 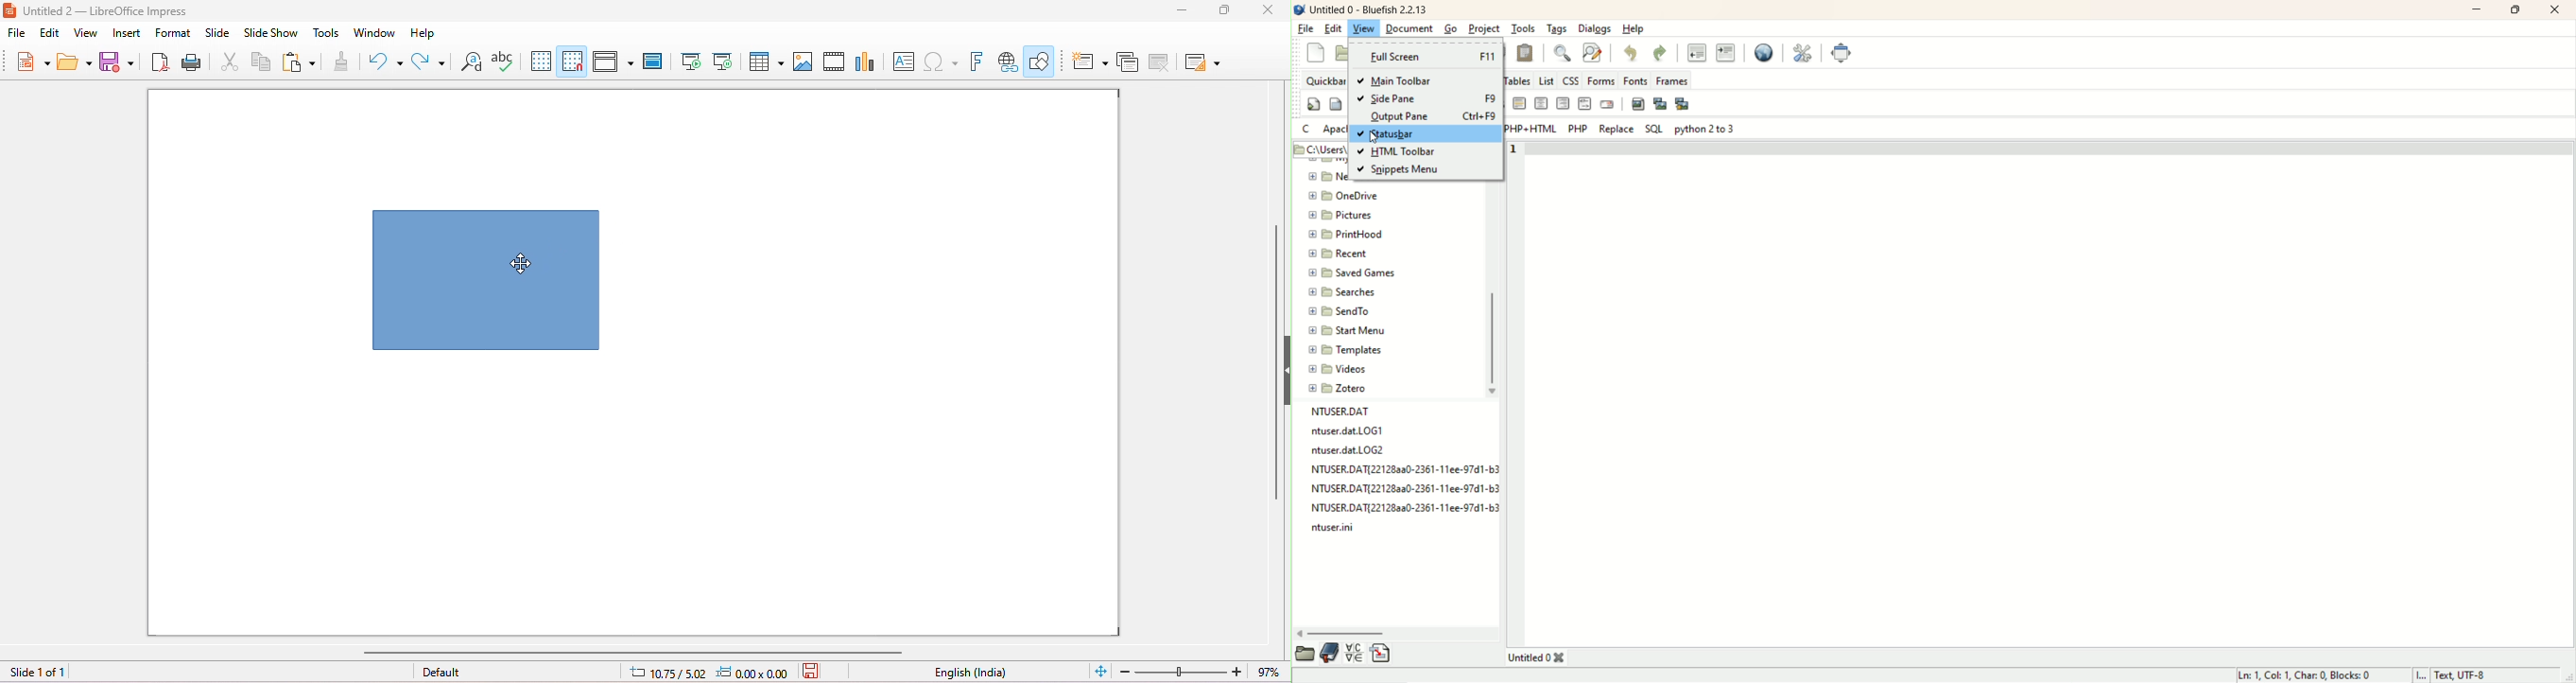 I want to click on show draw functions, so click(x=1041, y=60).